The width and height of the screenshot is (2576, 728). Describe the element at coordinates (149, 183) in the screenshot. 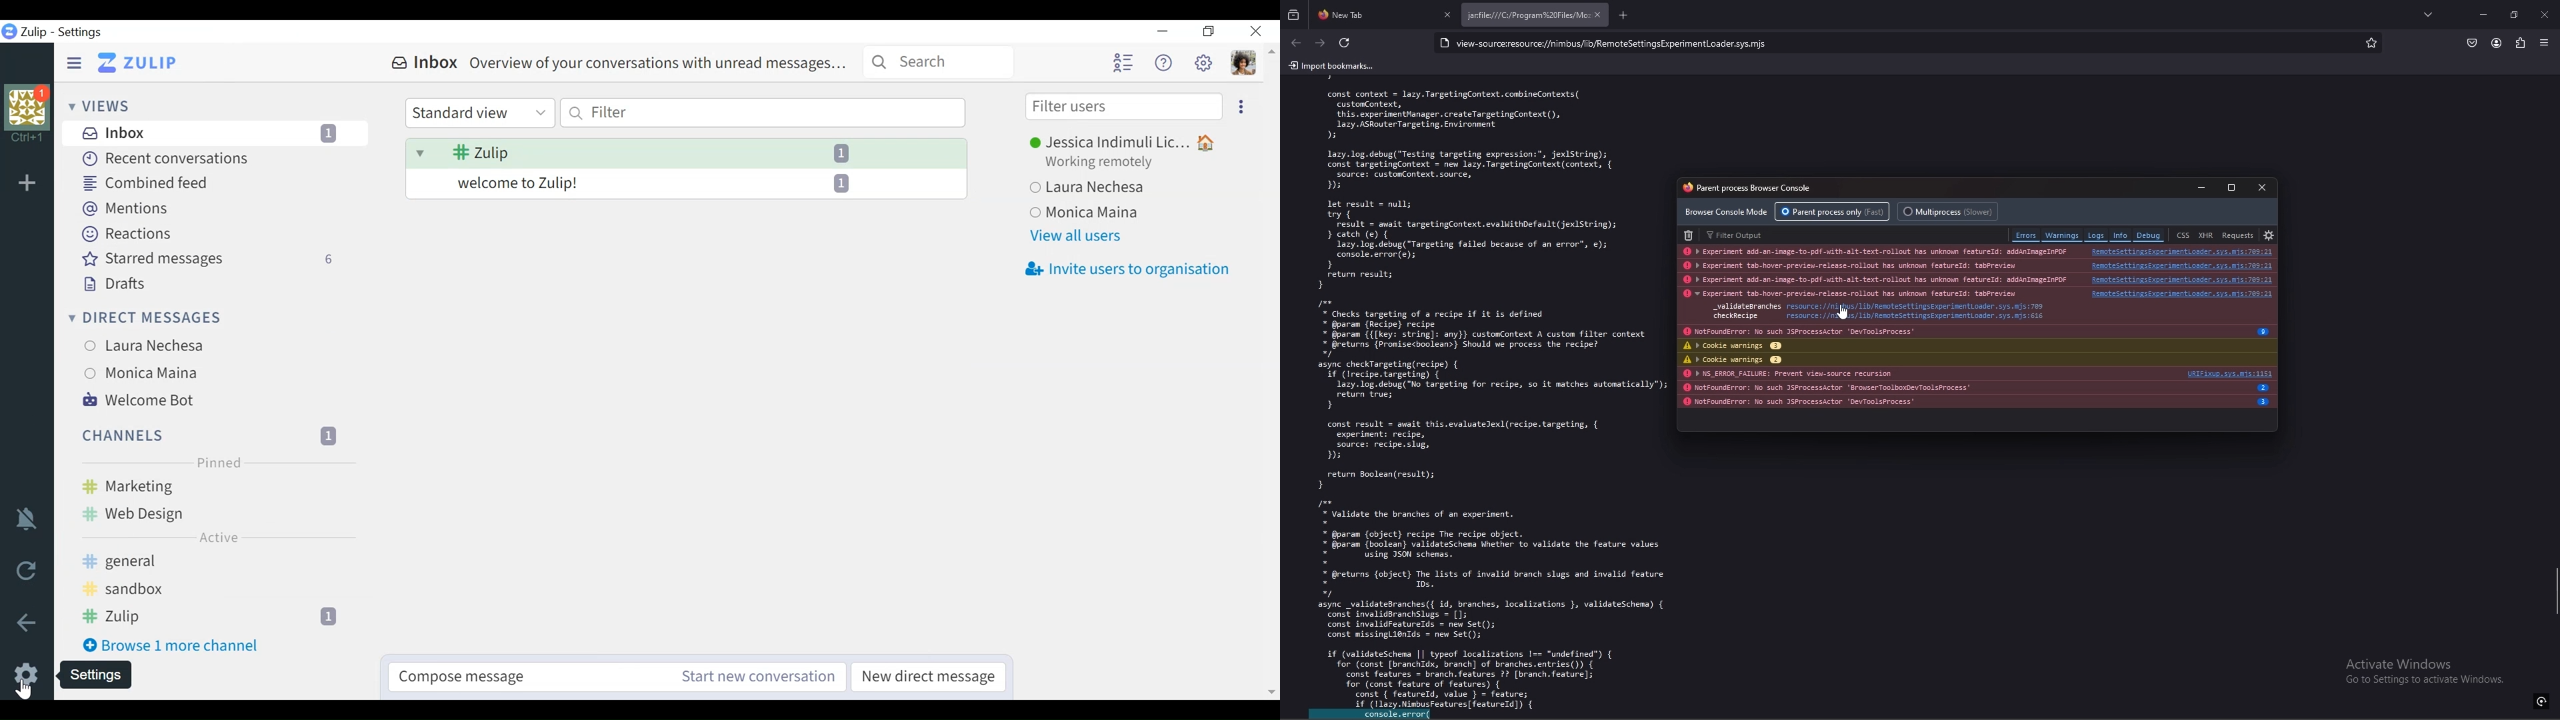

I see `Combined Feed` at that location.